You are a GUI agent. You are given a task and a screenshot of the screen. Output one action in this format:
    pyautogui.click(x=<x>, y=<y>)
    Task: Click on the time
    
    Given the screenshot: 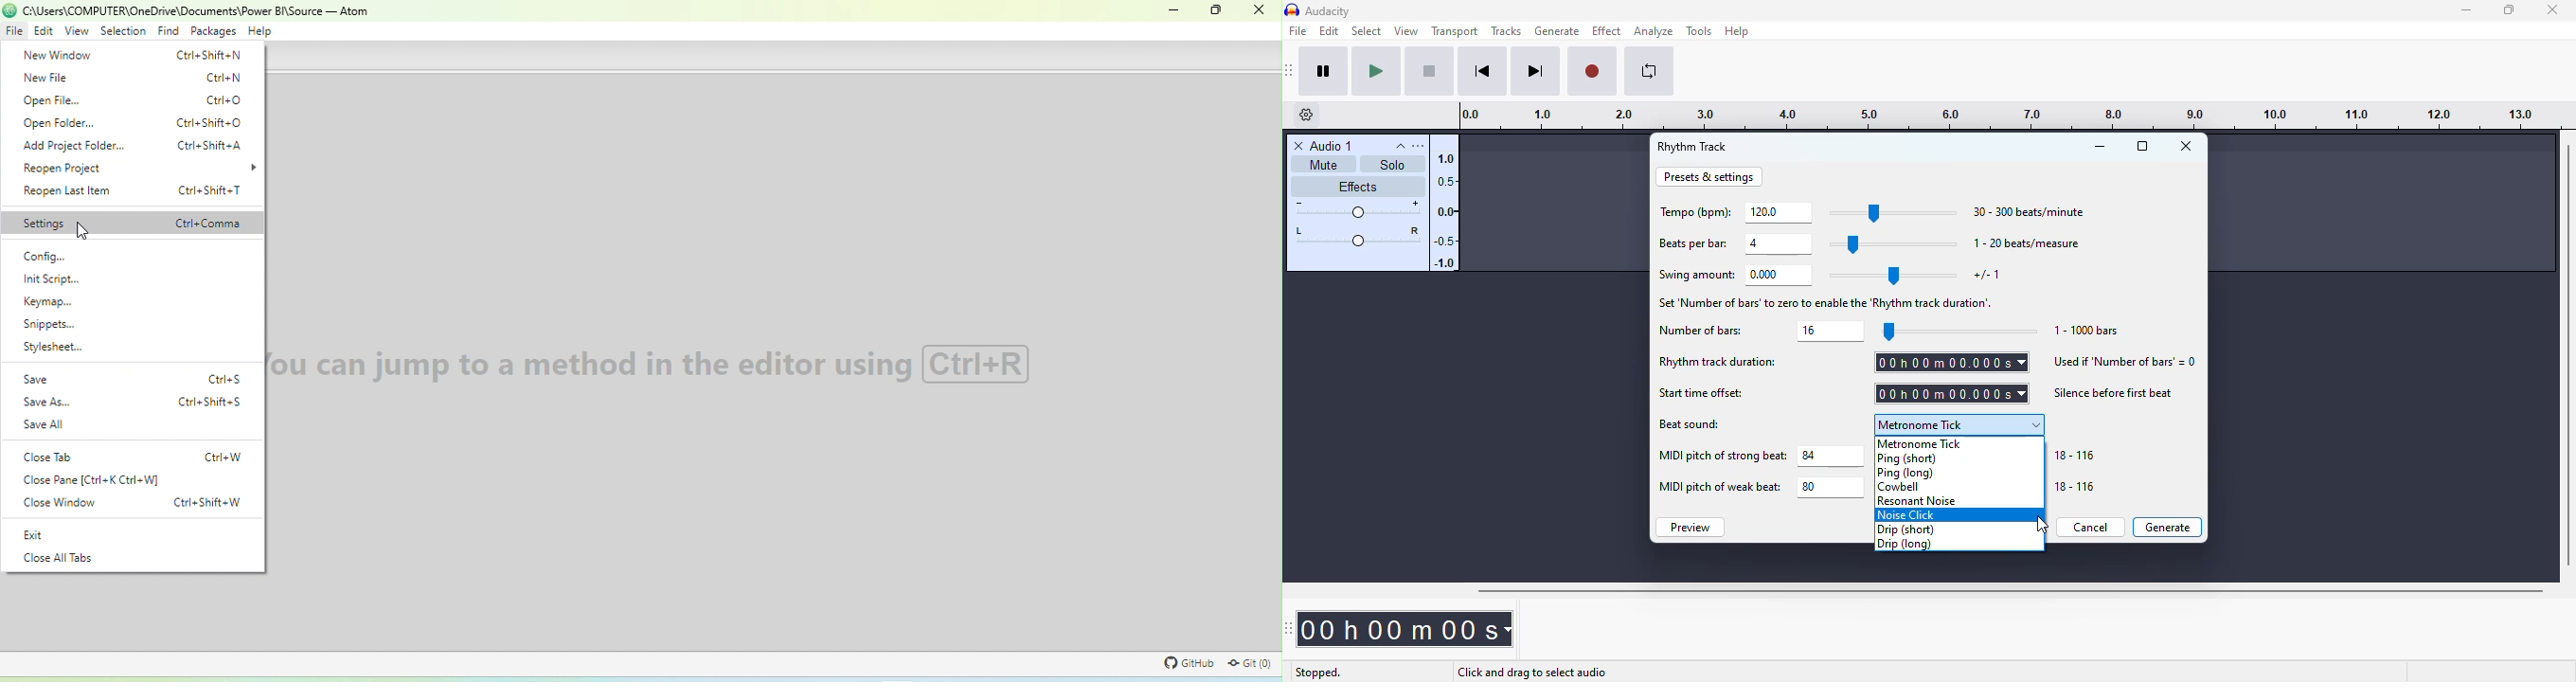 What is the action you would take?
    pyautogui.click(x=1405, y=629)
    